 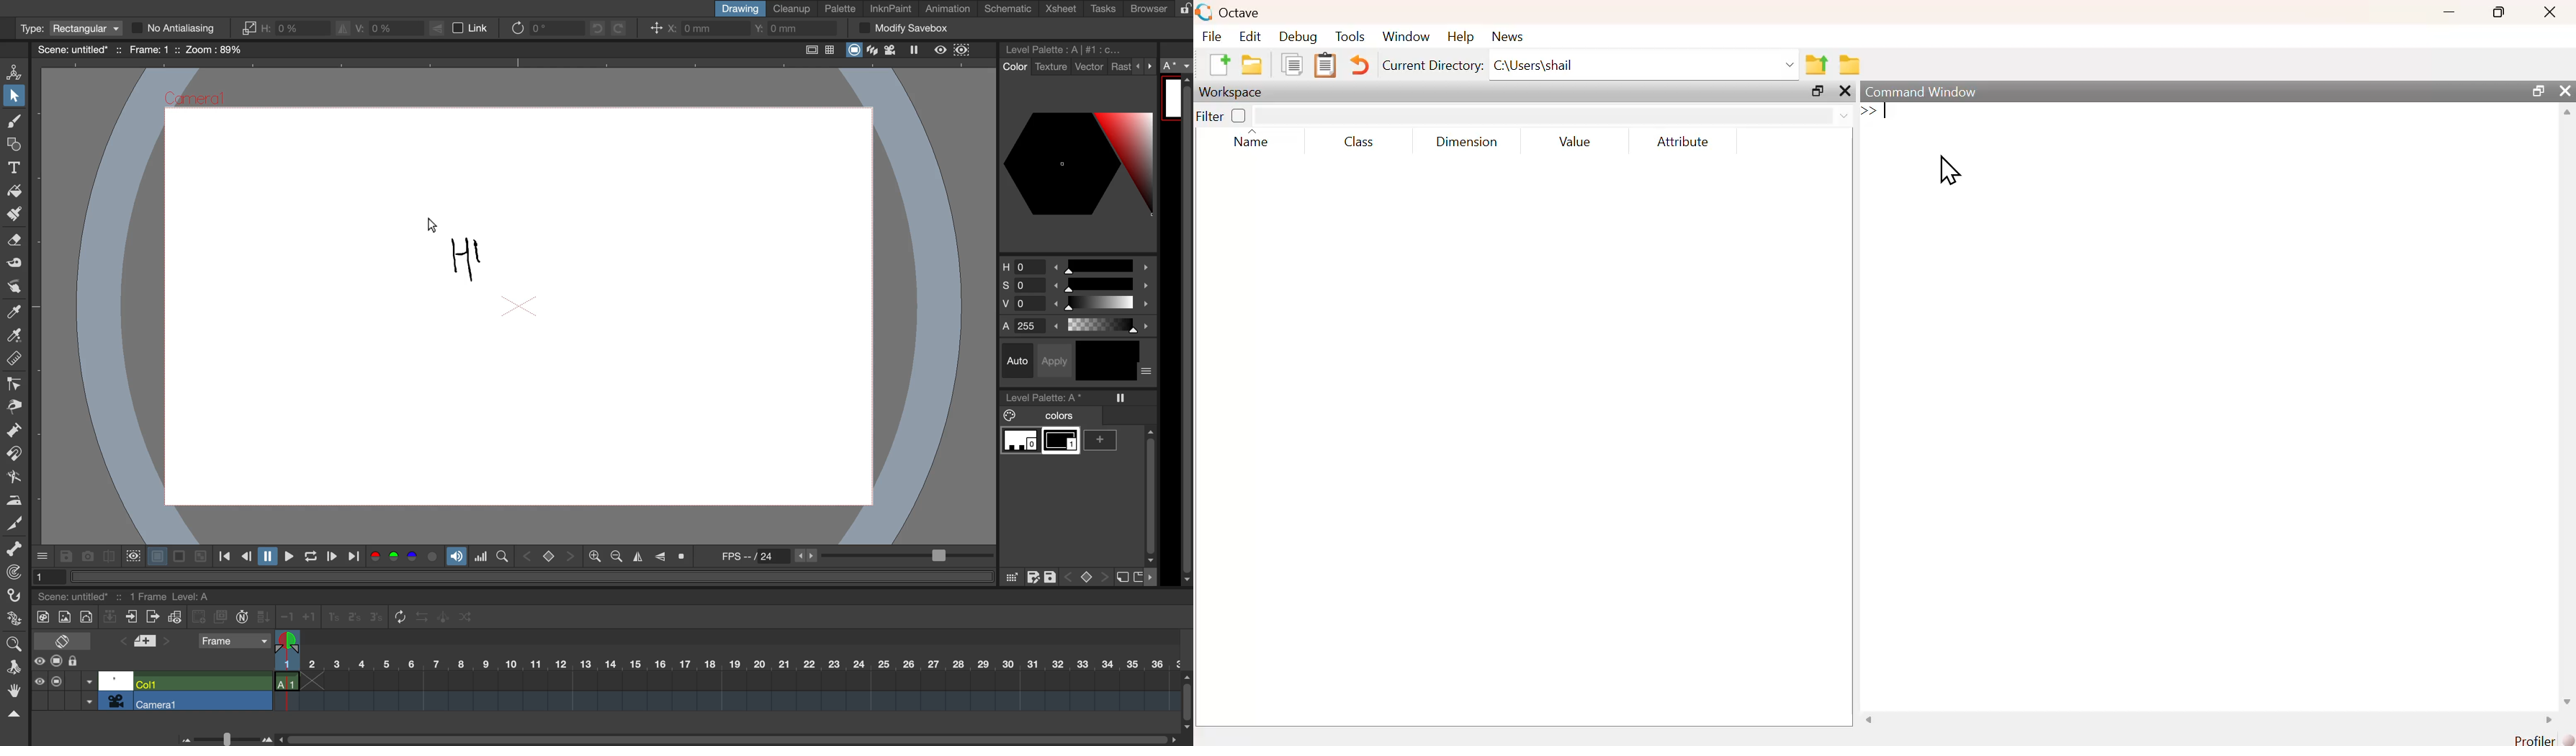 What do you see at coordinates (1949, 170) in the screenshot?
I see `cursor` at bounding box center [1949, 170].